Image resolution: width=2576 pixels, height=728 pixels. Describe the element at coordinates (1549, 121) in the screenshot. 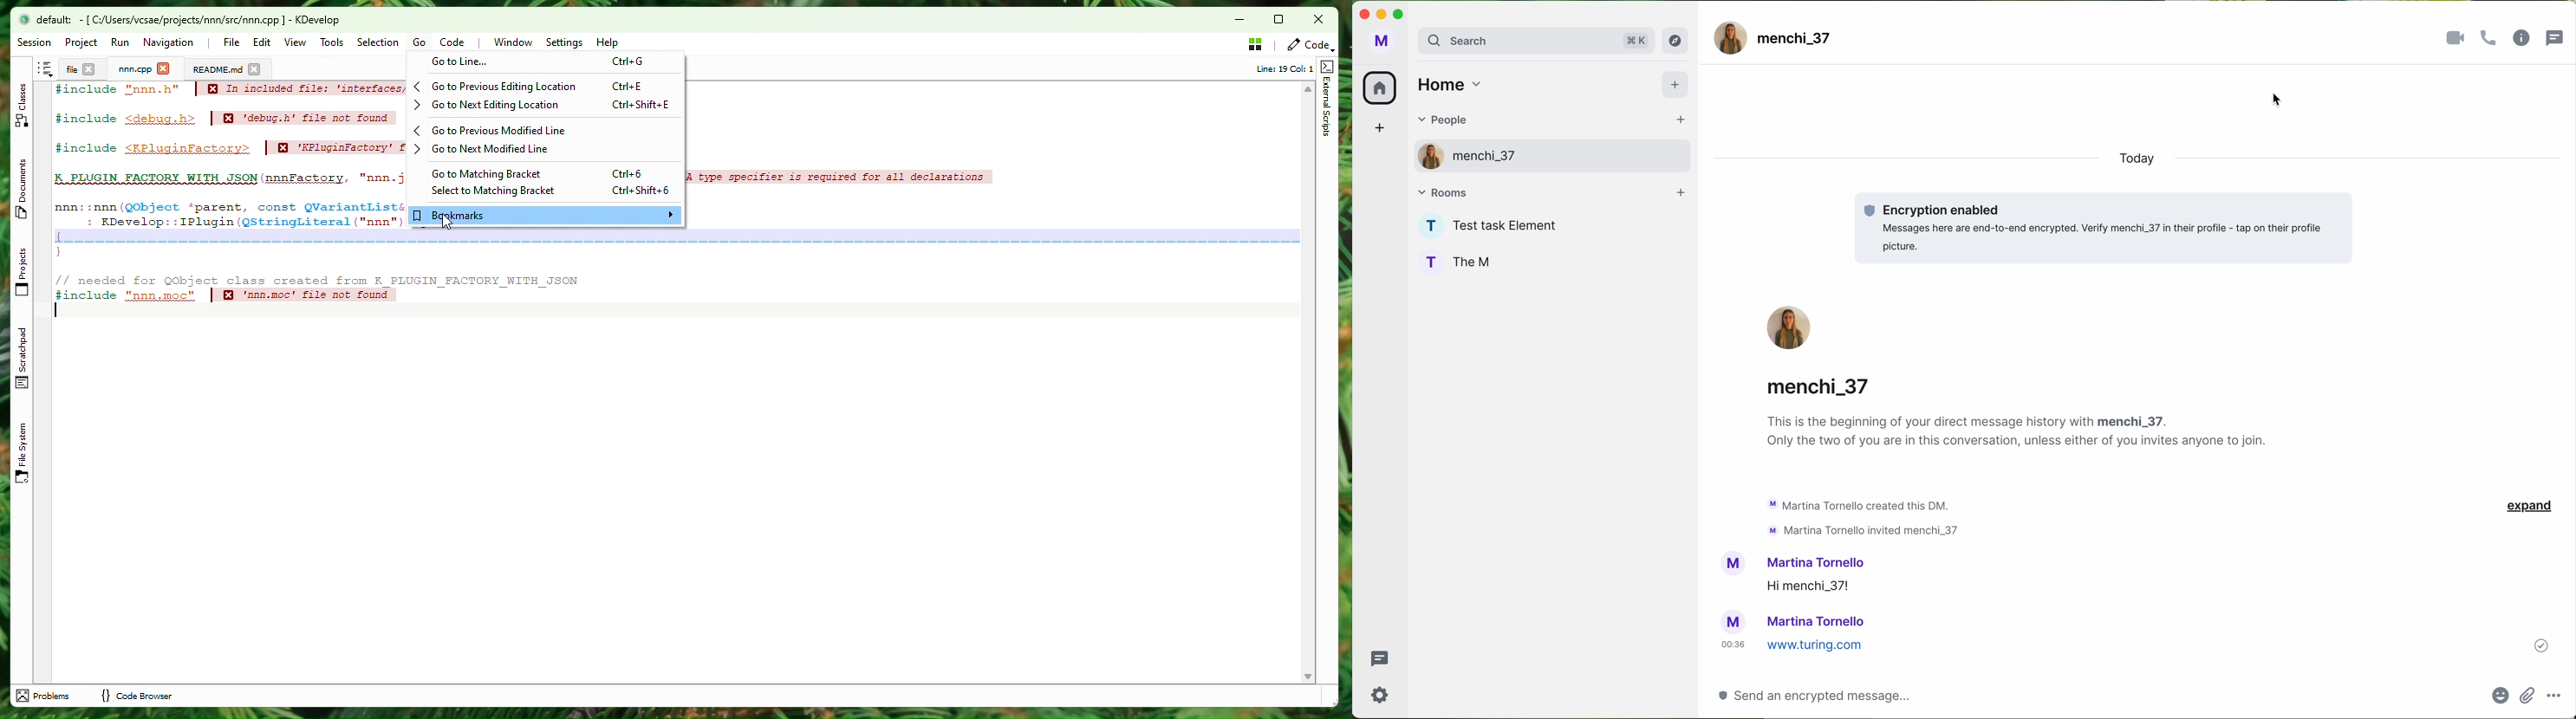

I see `people tab` at that location.